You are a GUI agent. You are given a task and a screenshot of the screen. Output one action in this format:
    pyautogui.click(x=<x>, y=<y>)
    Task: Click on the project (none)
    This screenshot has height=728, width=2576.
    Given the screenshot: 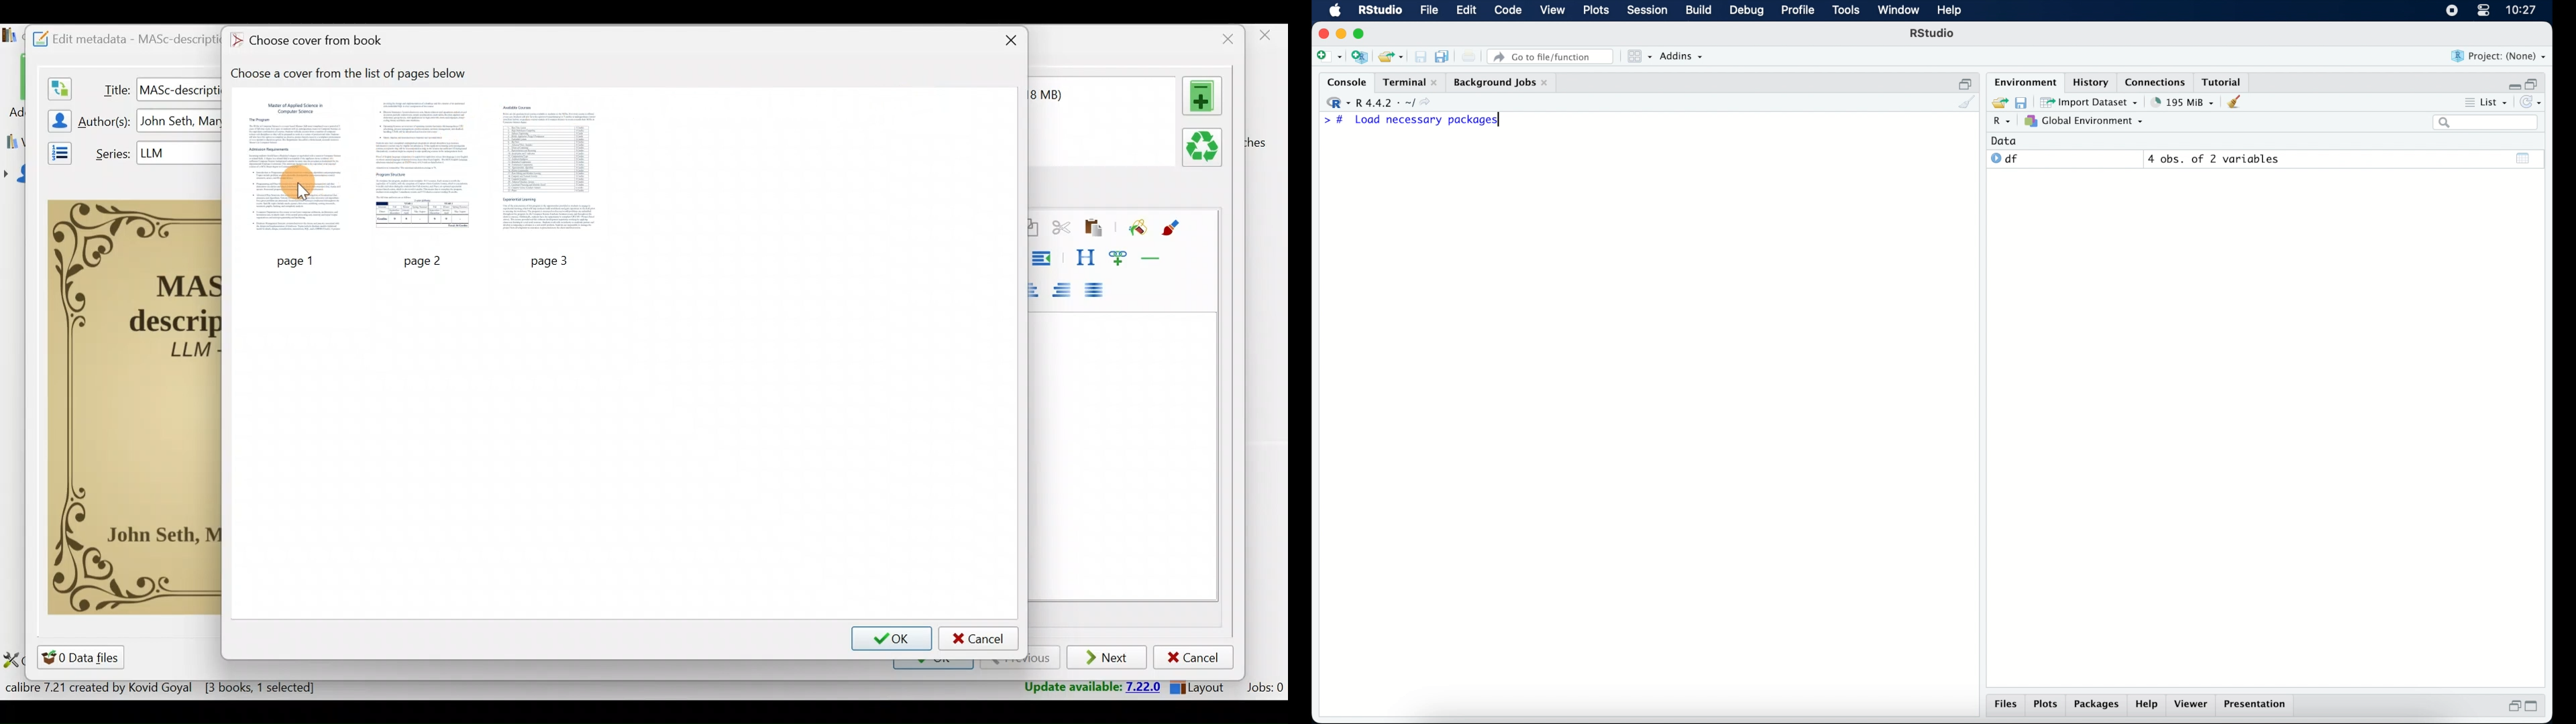 What is the action you would take?
    pyautogui.click(x=2500, y=56)
    